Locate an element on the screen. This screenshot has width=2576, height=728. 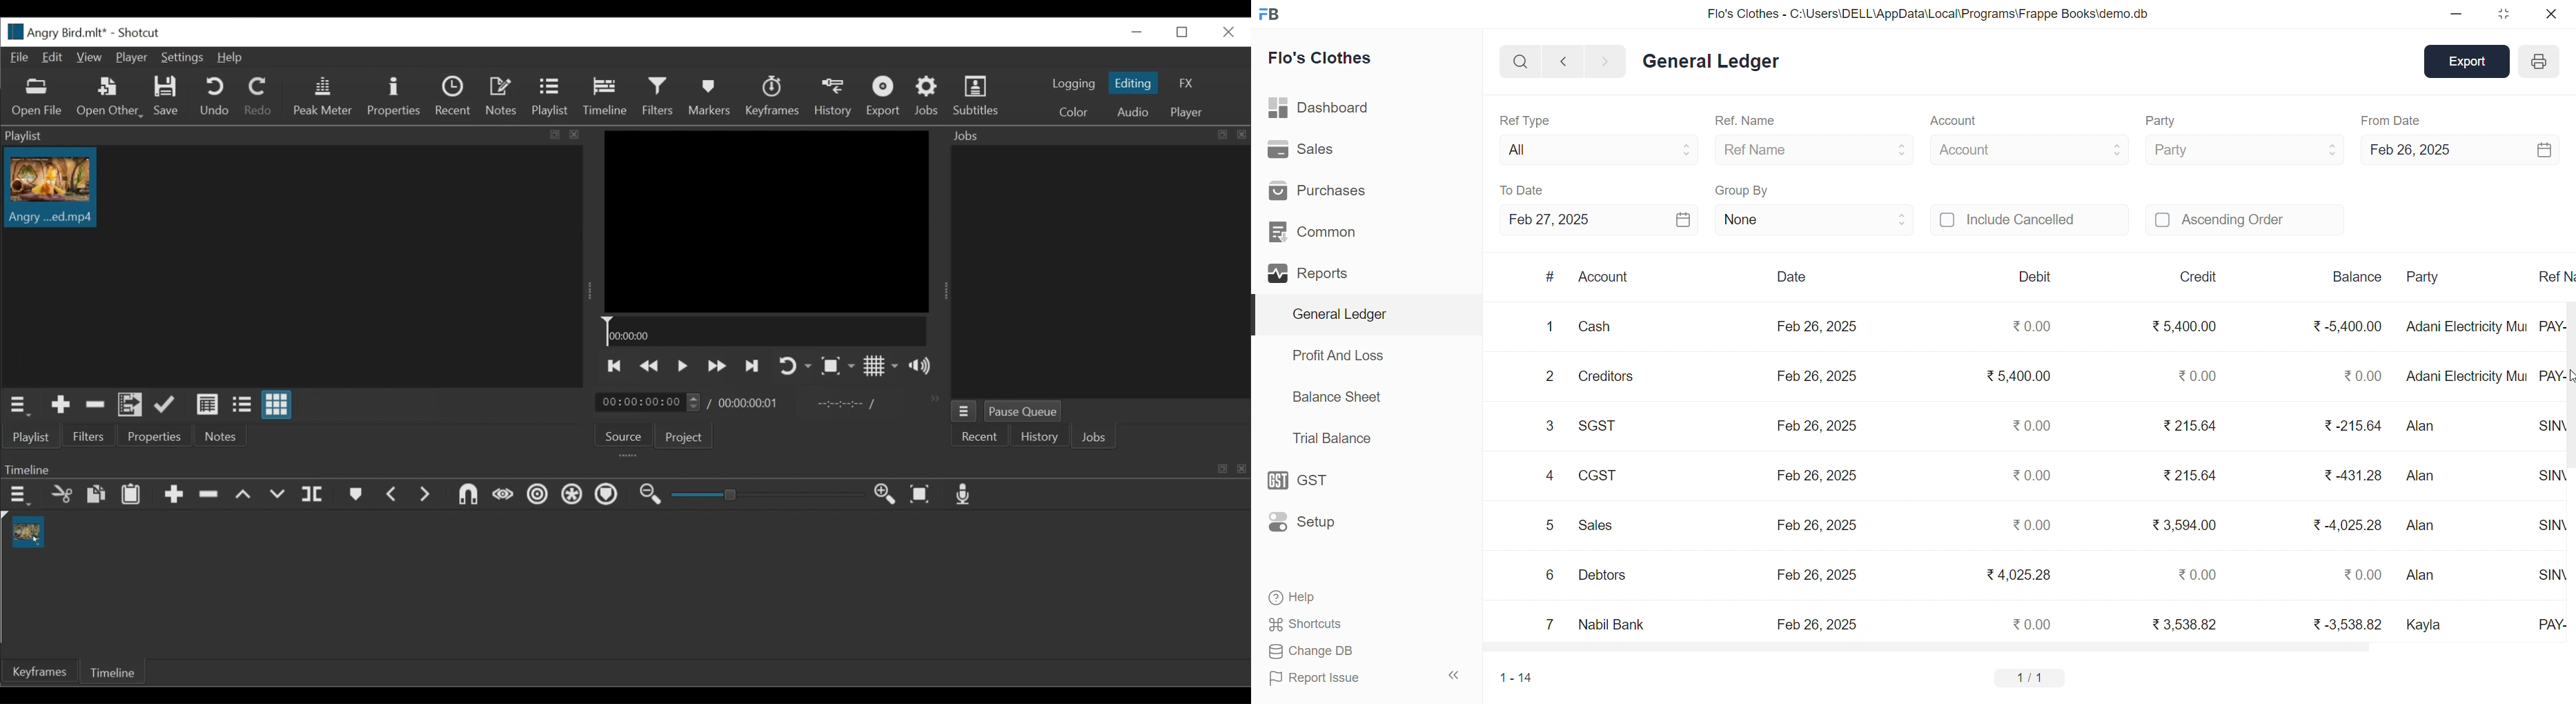
Account is located at coordinates (1952, 122).